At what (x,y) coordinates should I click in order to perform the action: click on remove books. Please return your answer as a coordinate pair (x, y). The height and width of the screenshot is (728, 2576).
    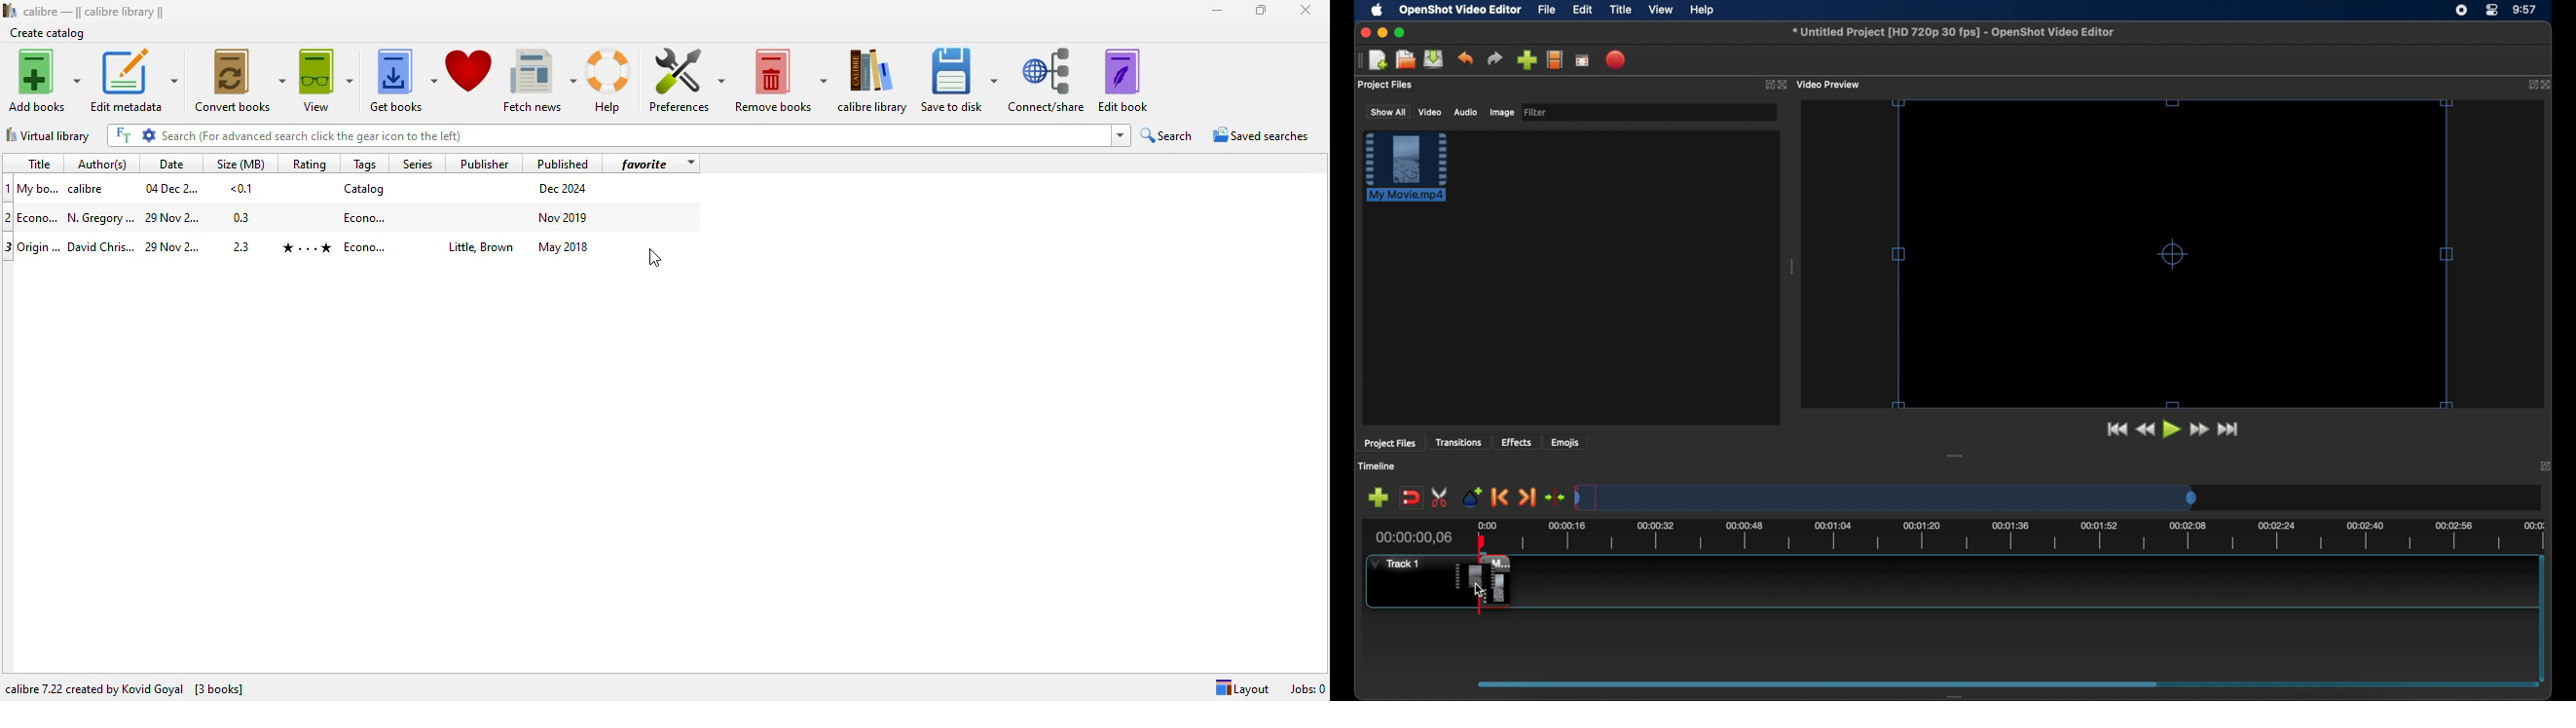
    Looking at the image, I should click on (781, 81).